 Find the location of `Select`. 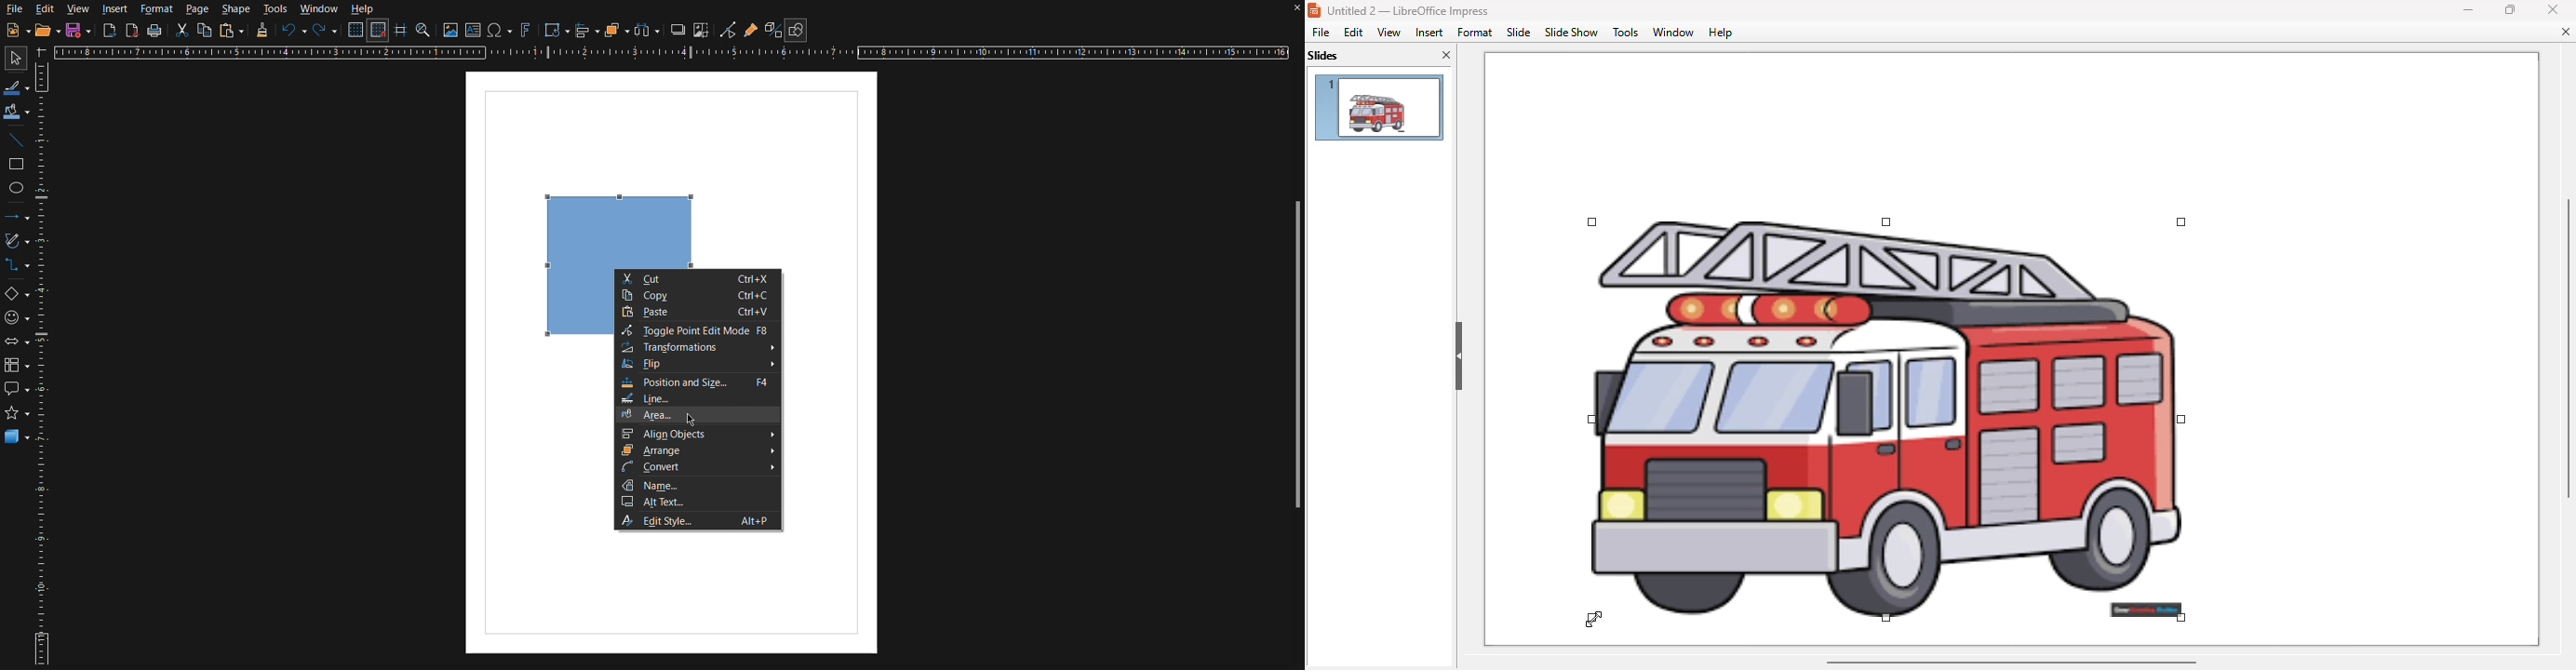

Select is located at coordinates (12, 58).